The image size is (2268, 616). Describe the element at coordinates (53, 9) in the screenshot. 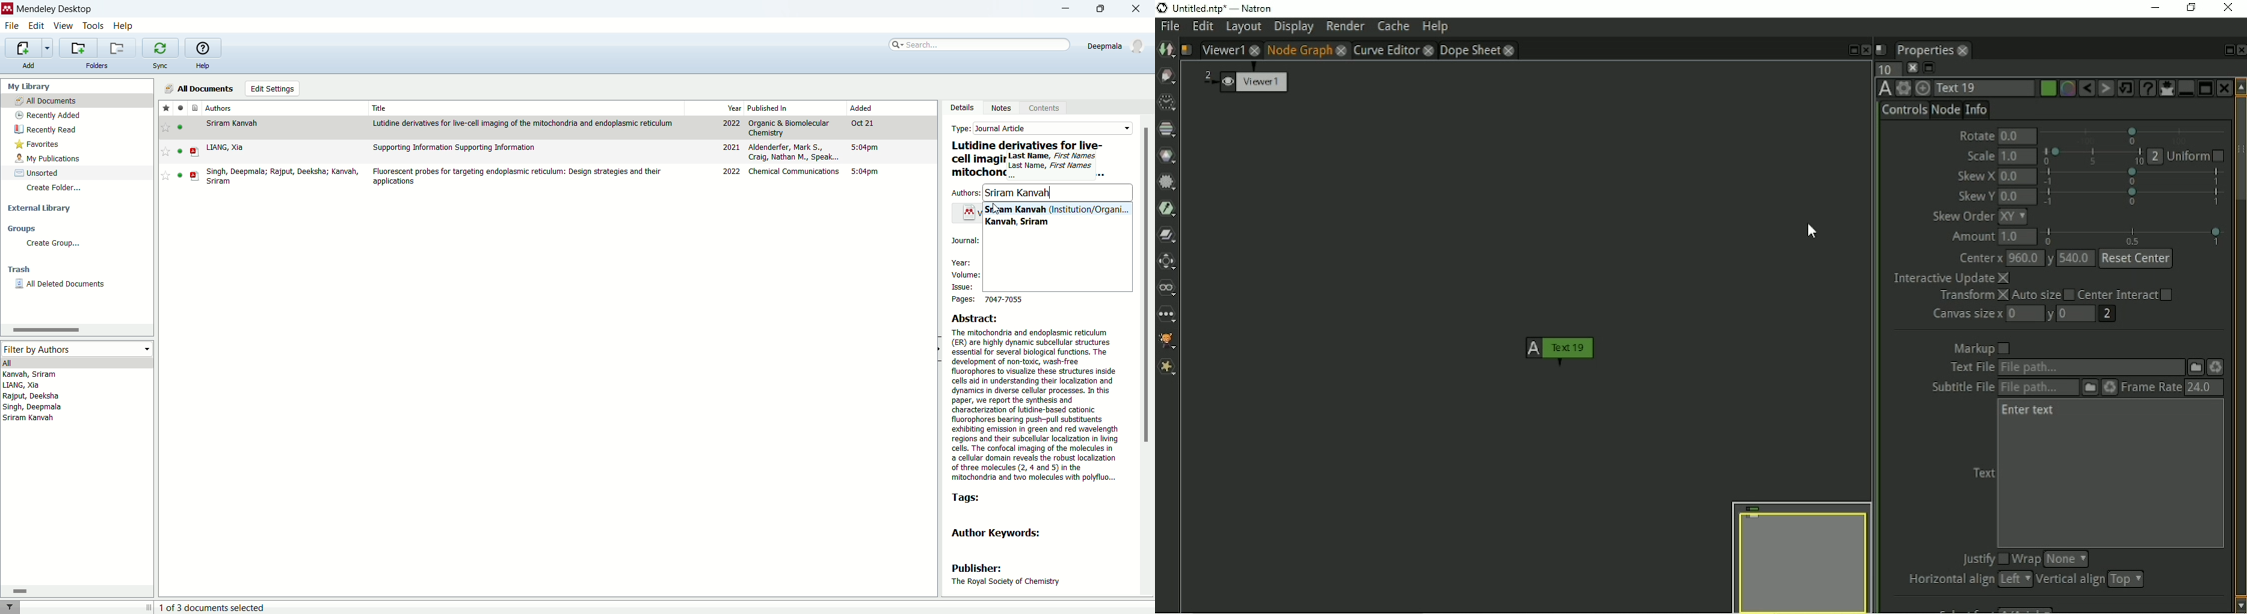

I see `mendeley desktop` at that location.